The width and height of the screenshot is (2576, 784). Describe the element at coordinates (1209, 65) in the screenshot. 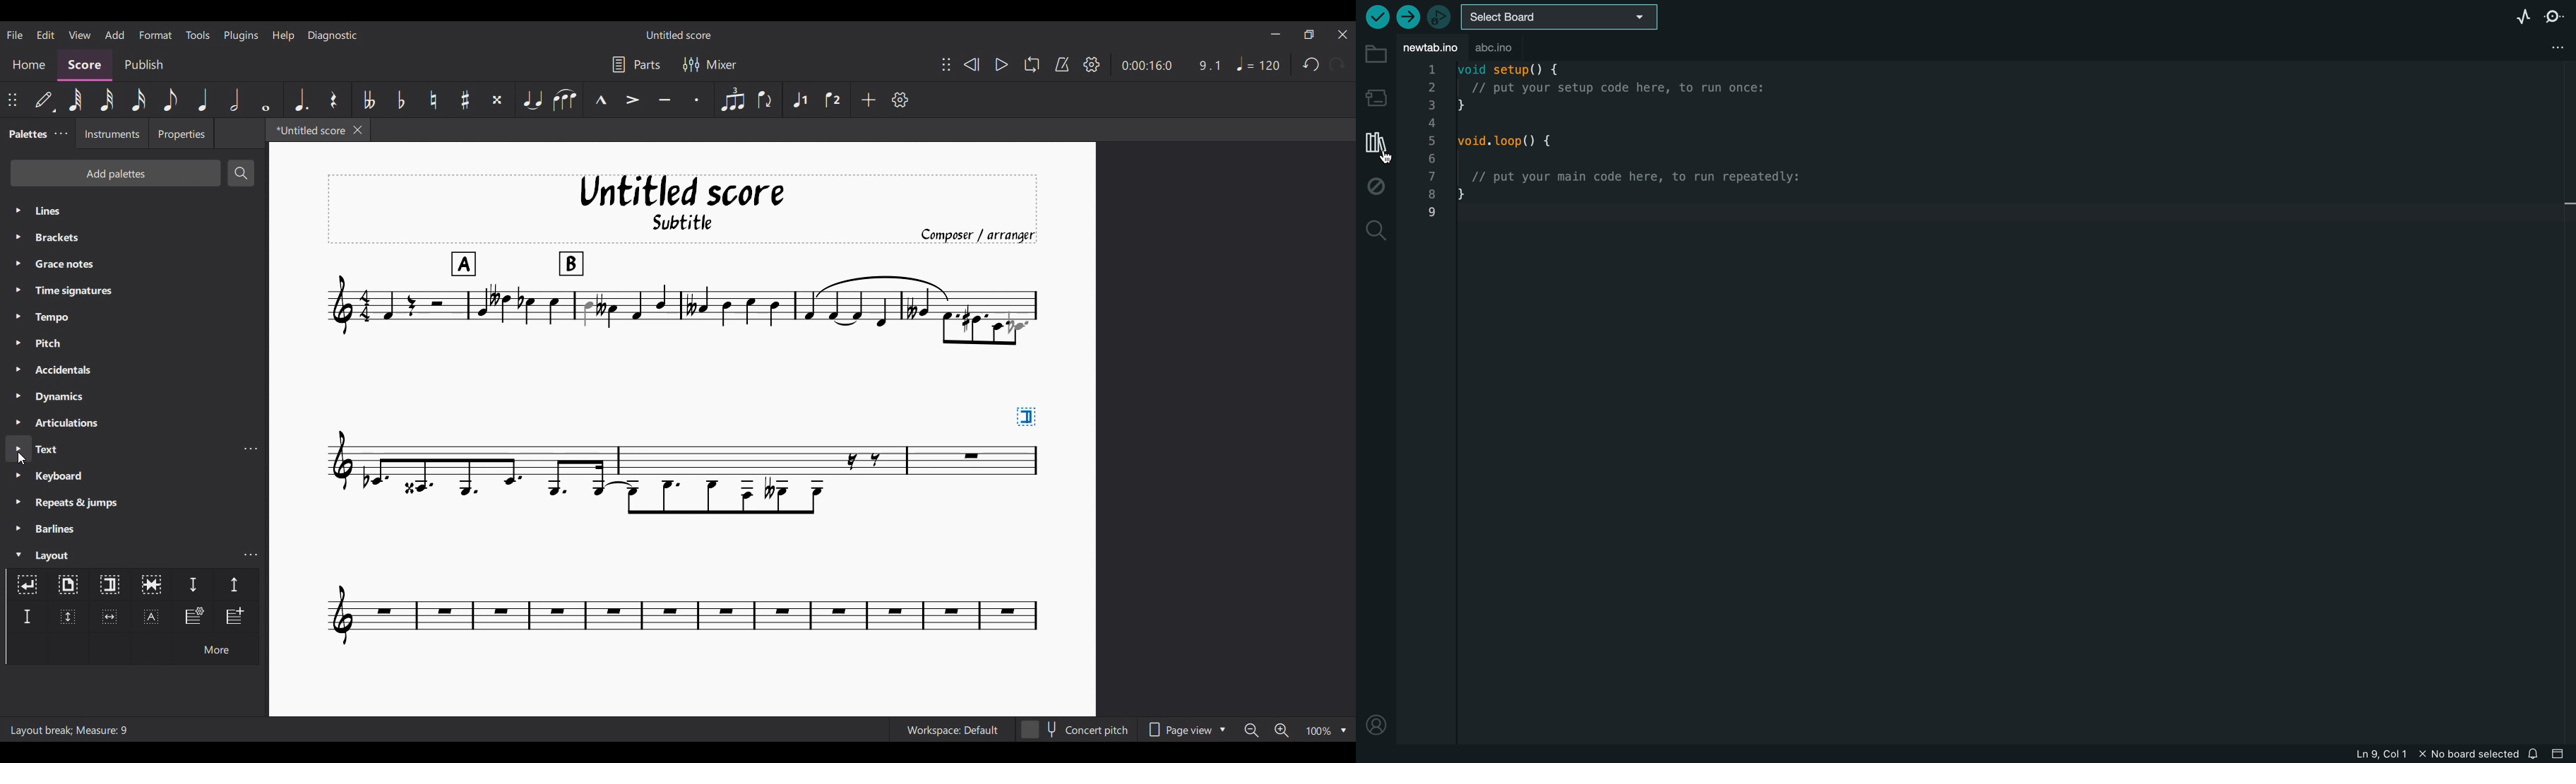

I see `9.1` at that location.